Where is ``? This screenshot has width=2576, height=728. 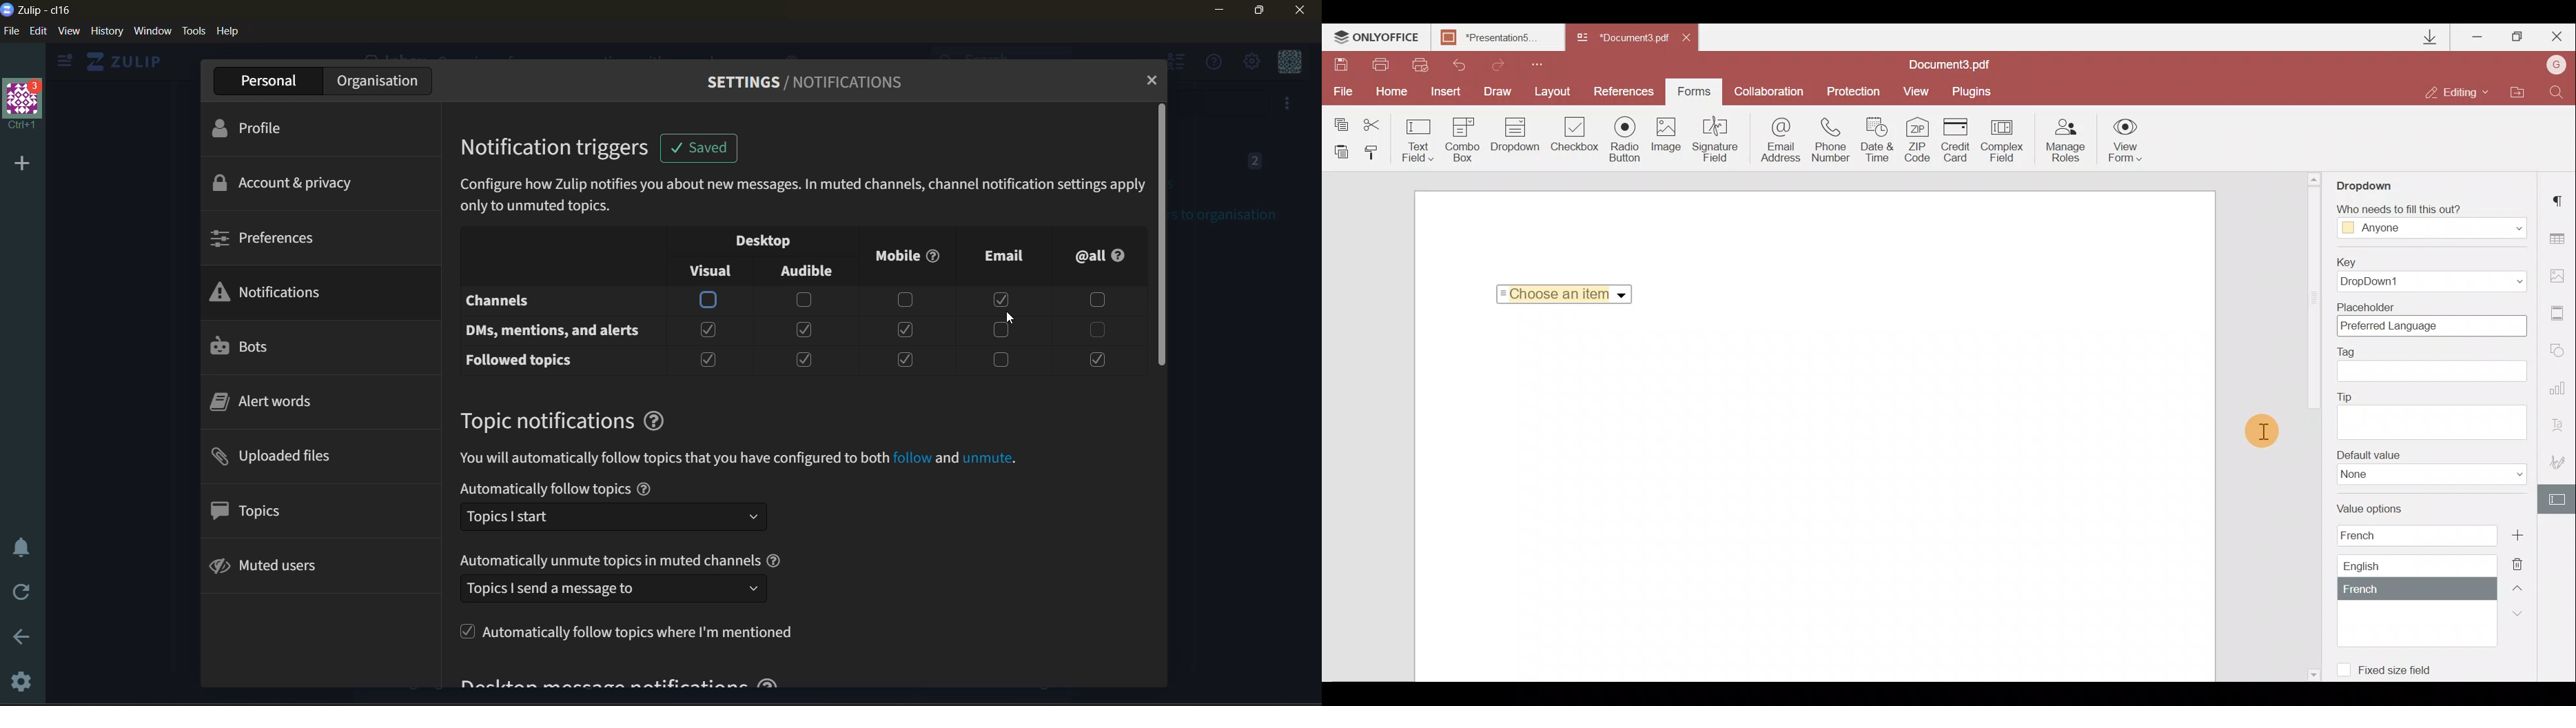  is located at coordinates (912, 458).